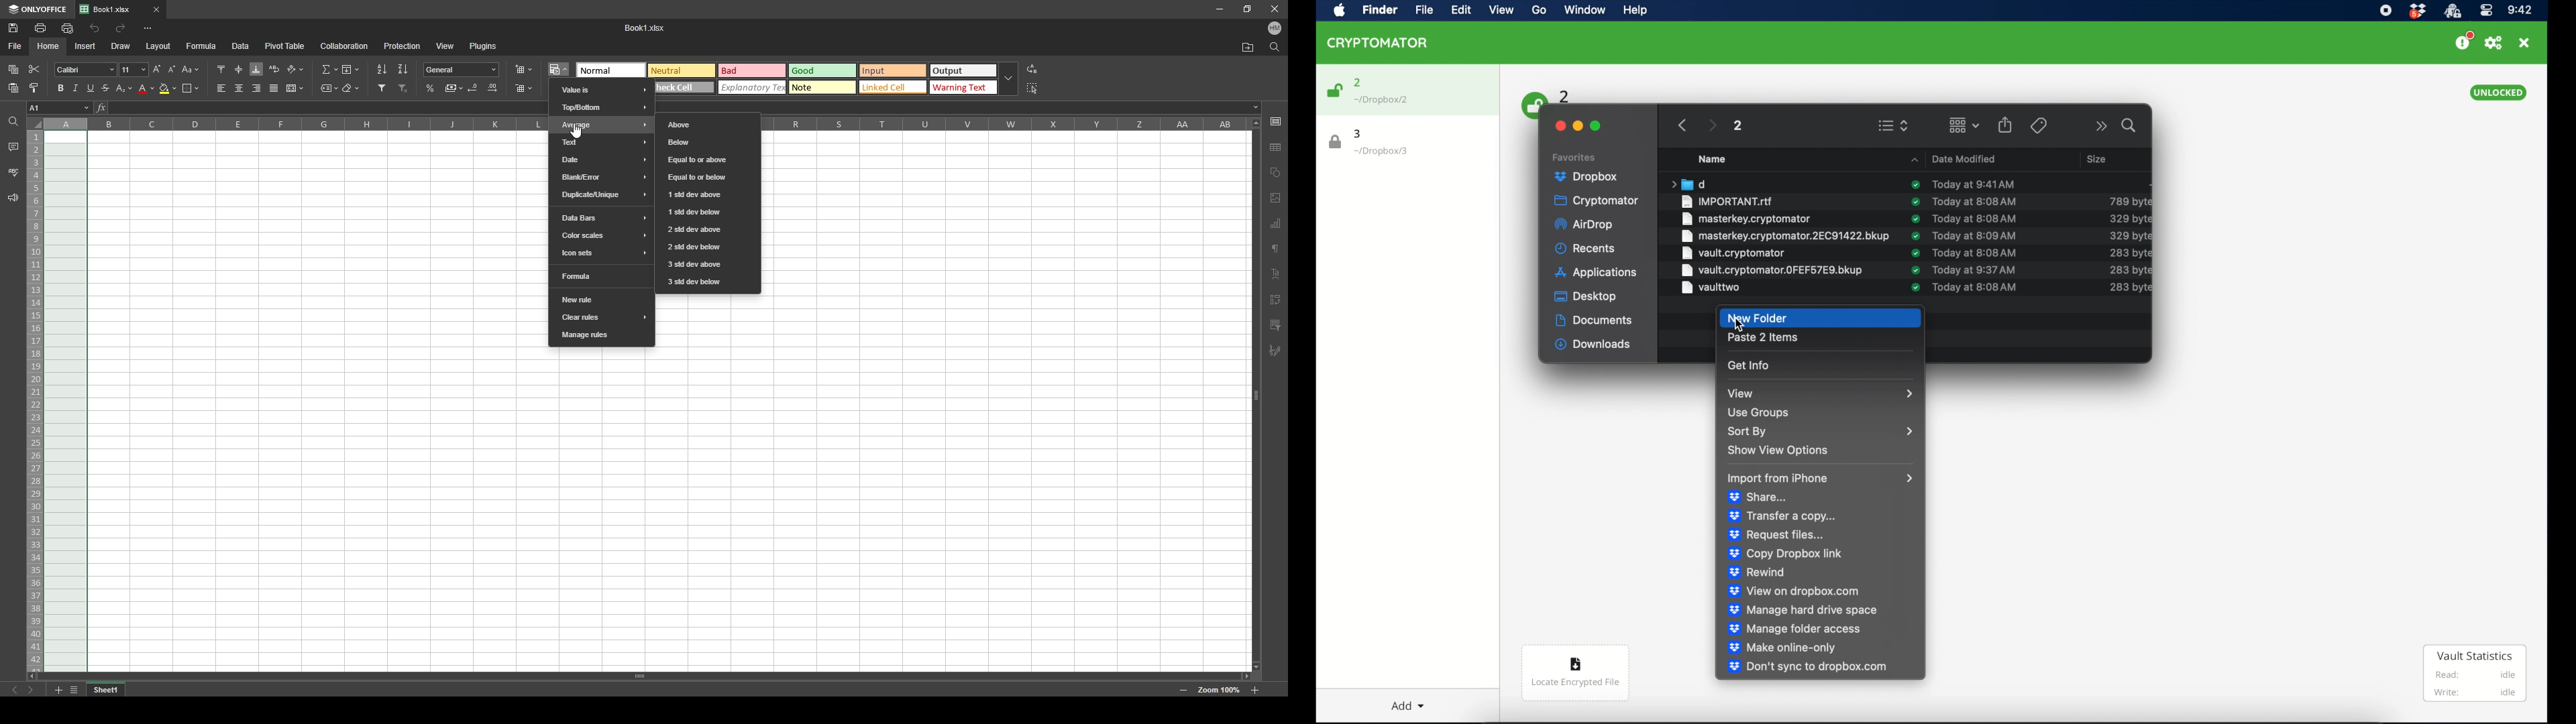 The height and width of the screenshot is (728, 2576). What do you see at coordinates (66, 124) in the screenshot?
I see `selected column` at bounding box center [66, 124].